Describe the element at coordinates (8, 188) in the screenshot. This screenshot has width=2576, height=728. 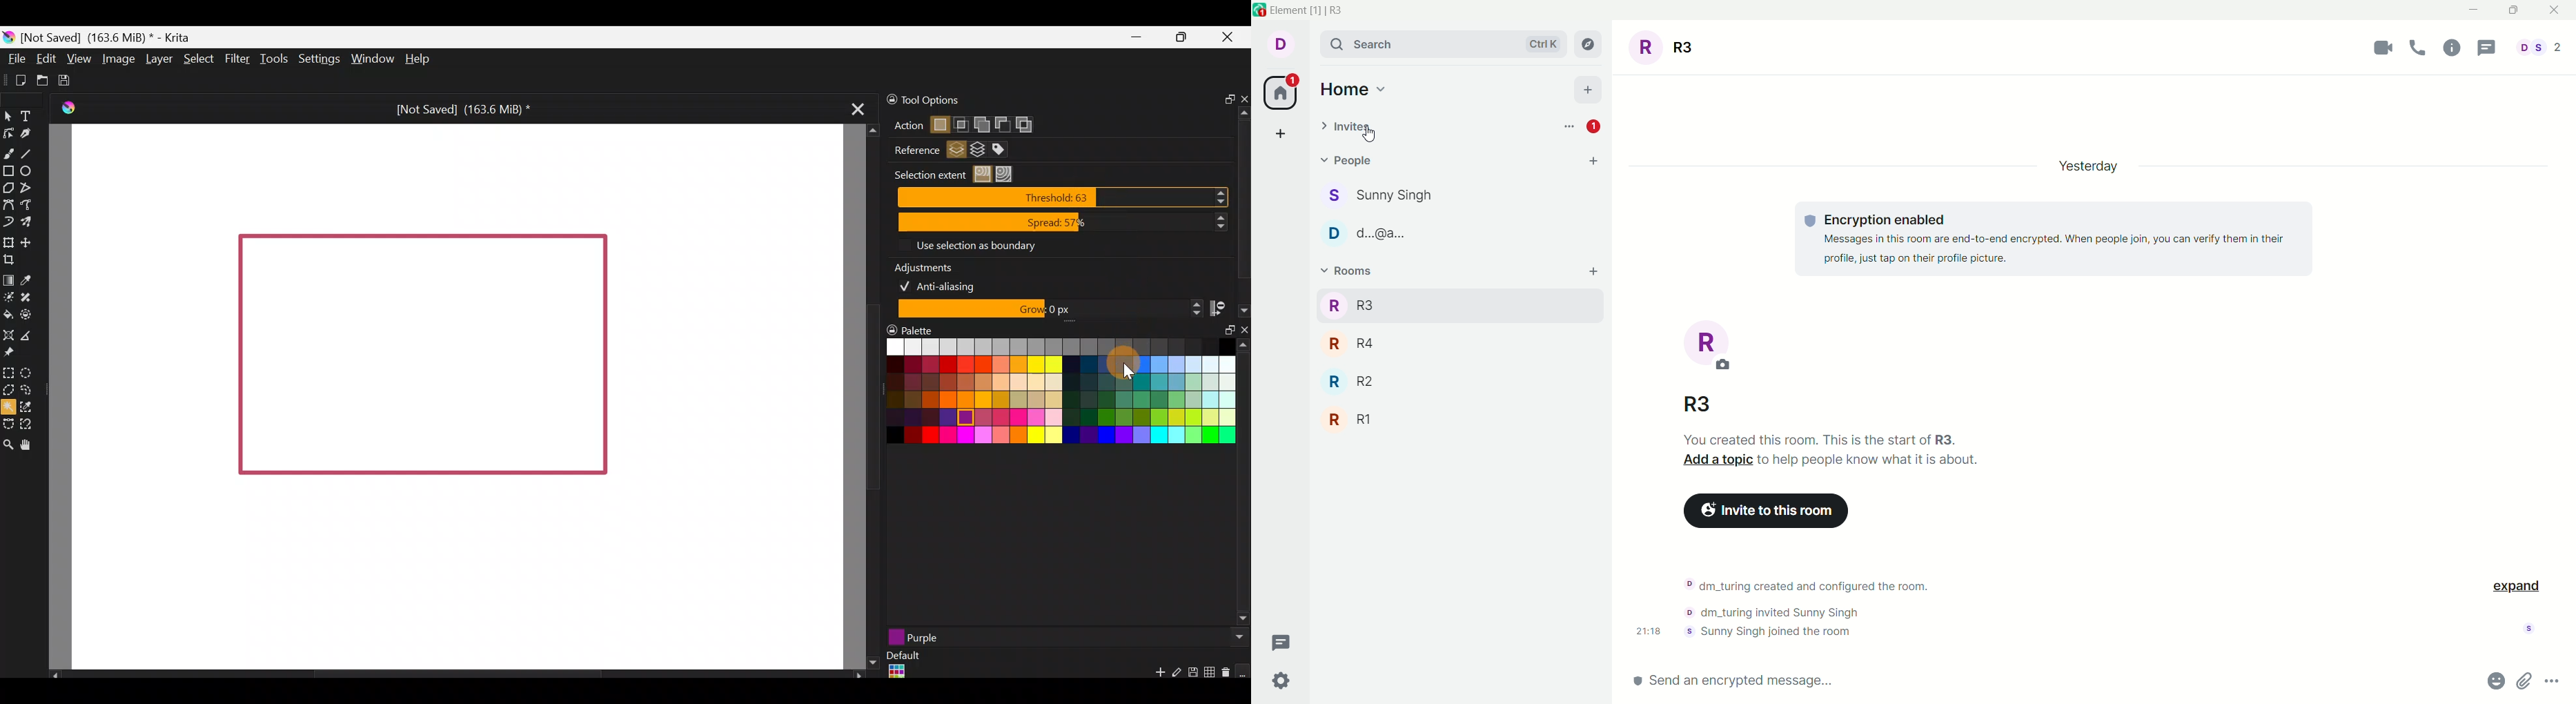
I see `Polygon tool` at that location.